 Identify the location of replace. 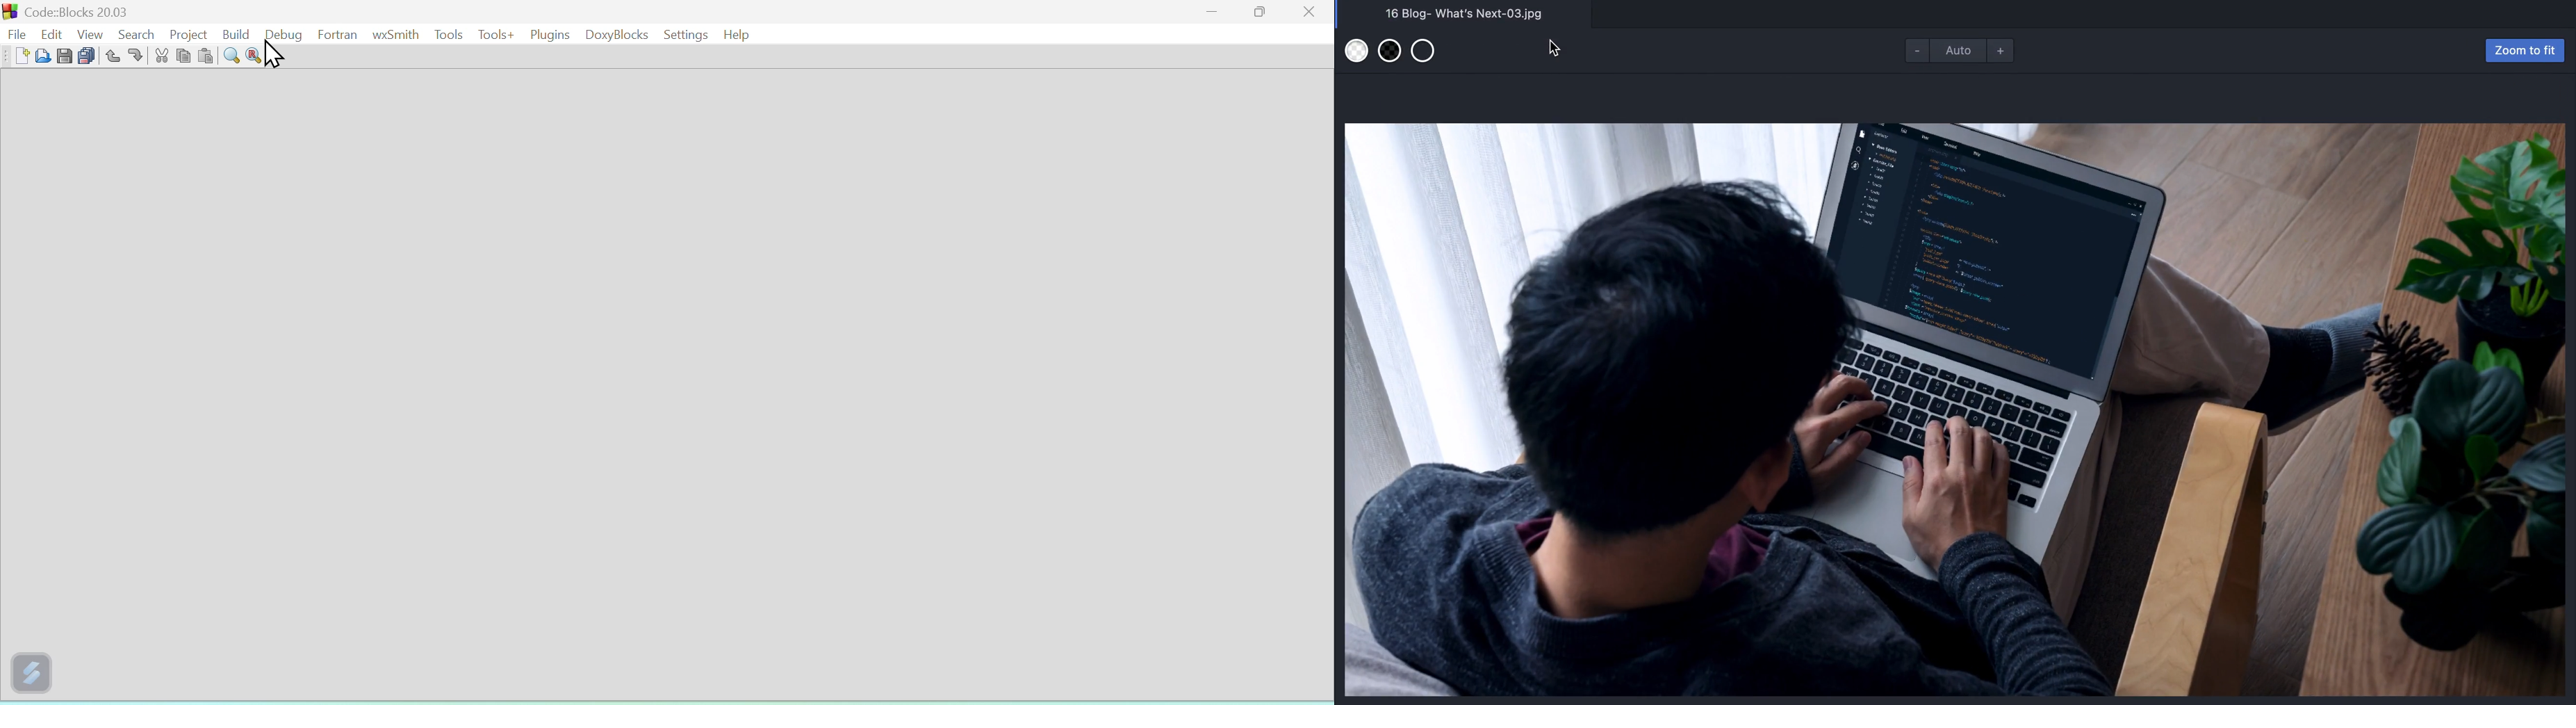
(253, 56).